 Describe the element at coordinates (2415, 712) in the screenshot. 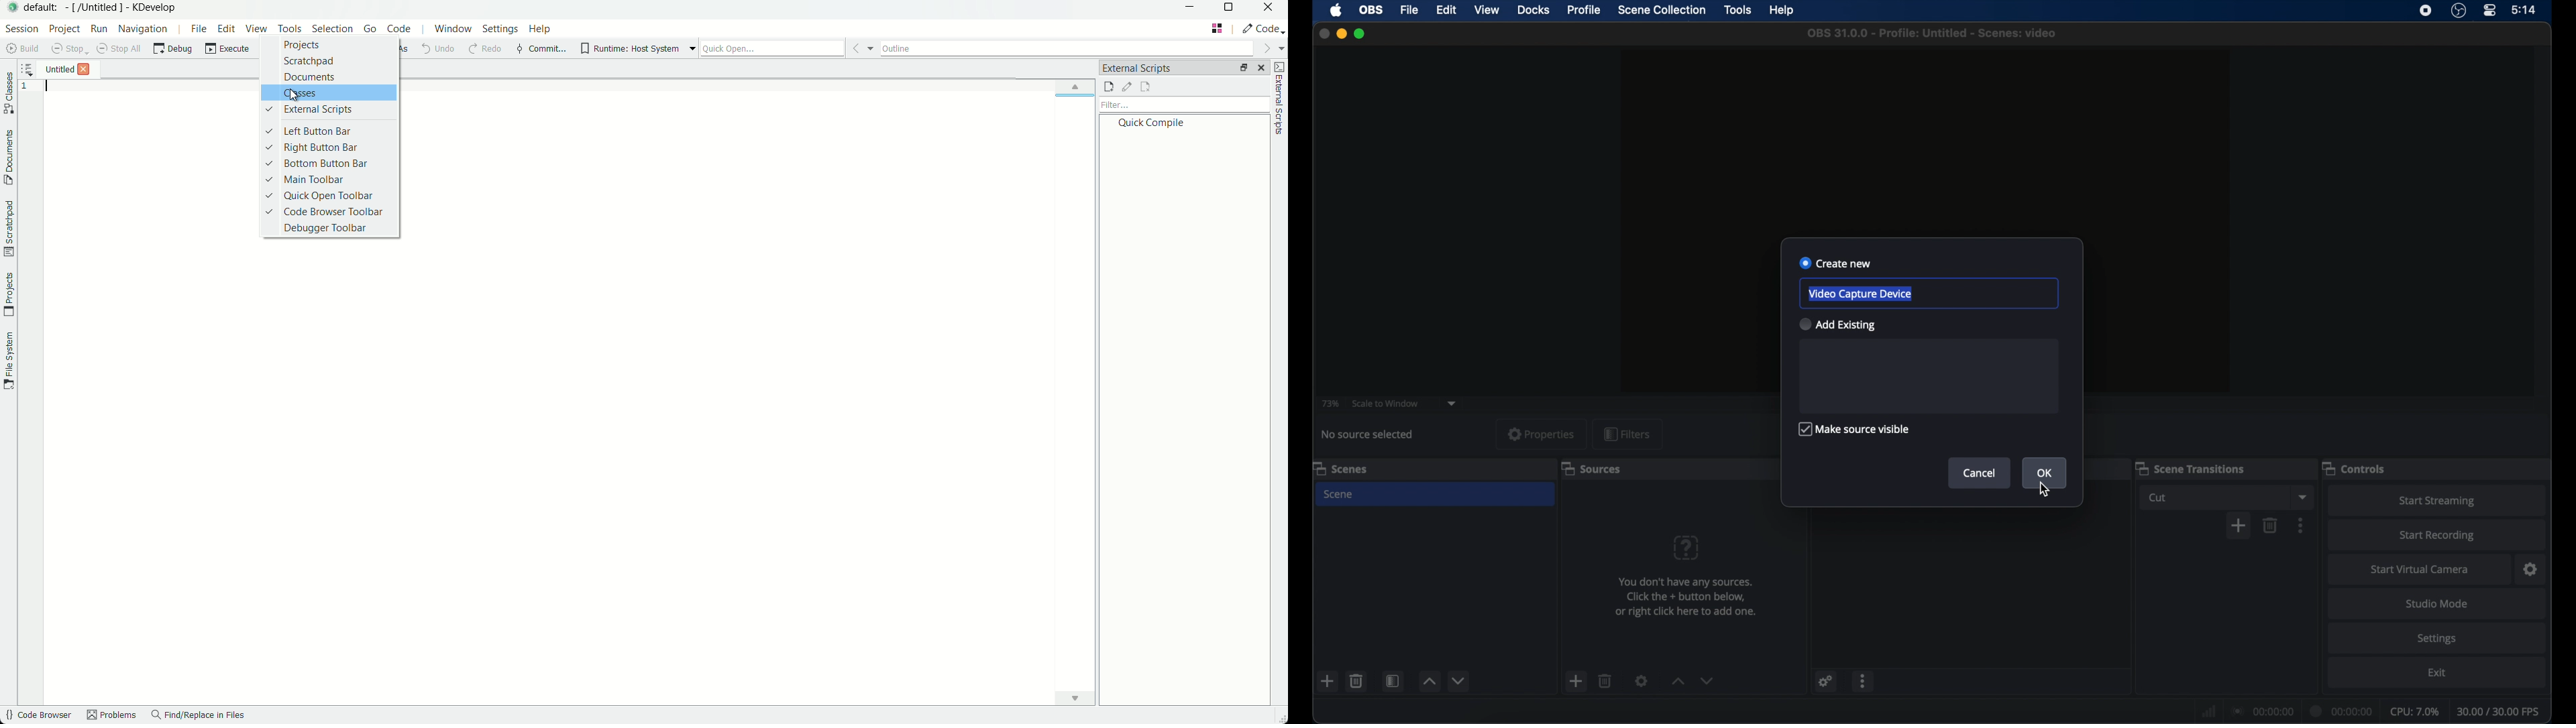

I see `cpu` at that location.